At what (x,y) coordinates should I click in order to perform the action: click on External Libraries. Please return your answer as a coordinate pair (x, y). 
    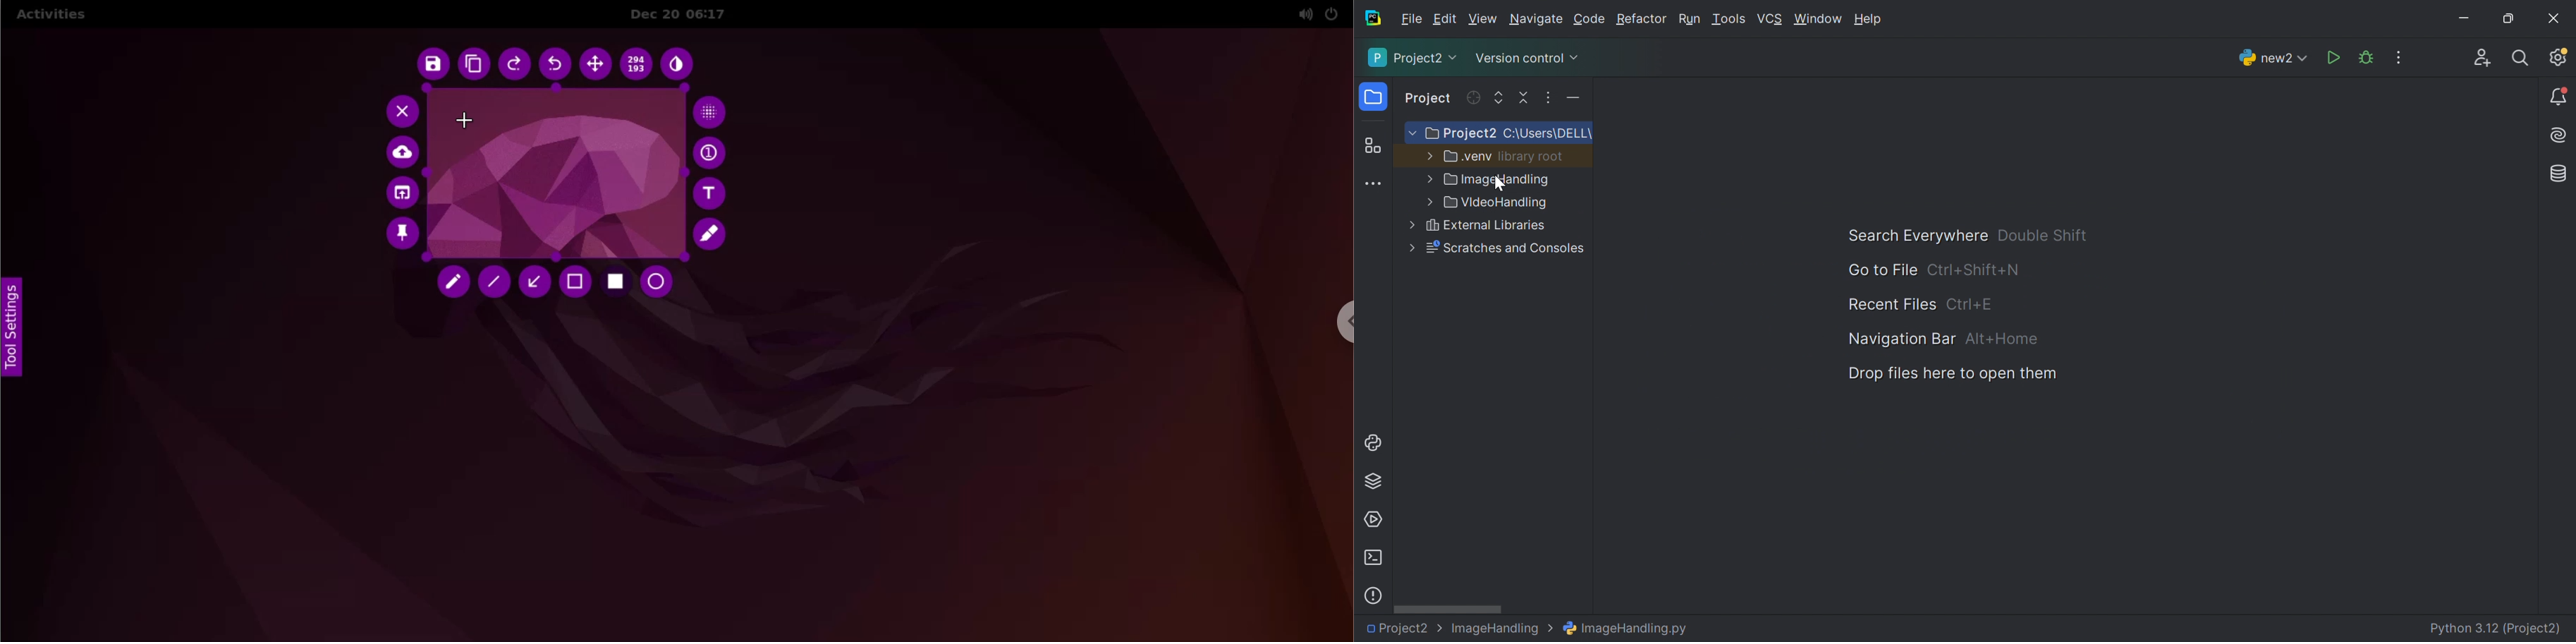
    Looking at the image, I should click on (1505, 248).